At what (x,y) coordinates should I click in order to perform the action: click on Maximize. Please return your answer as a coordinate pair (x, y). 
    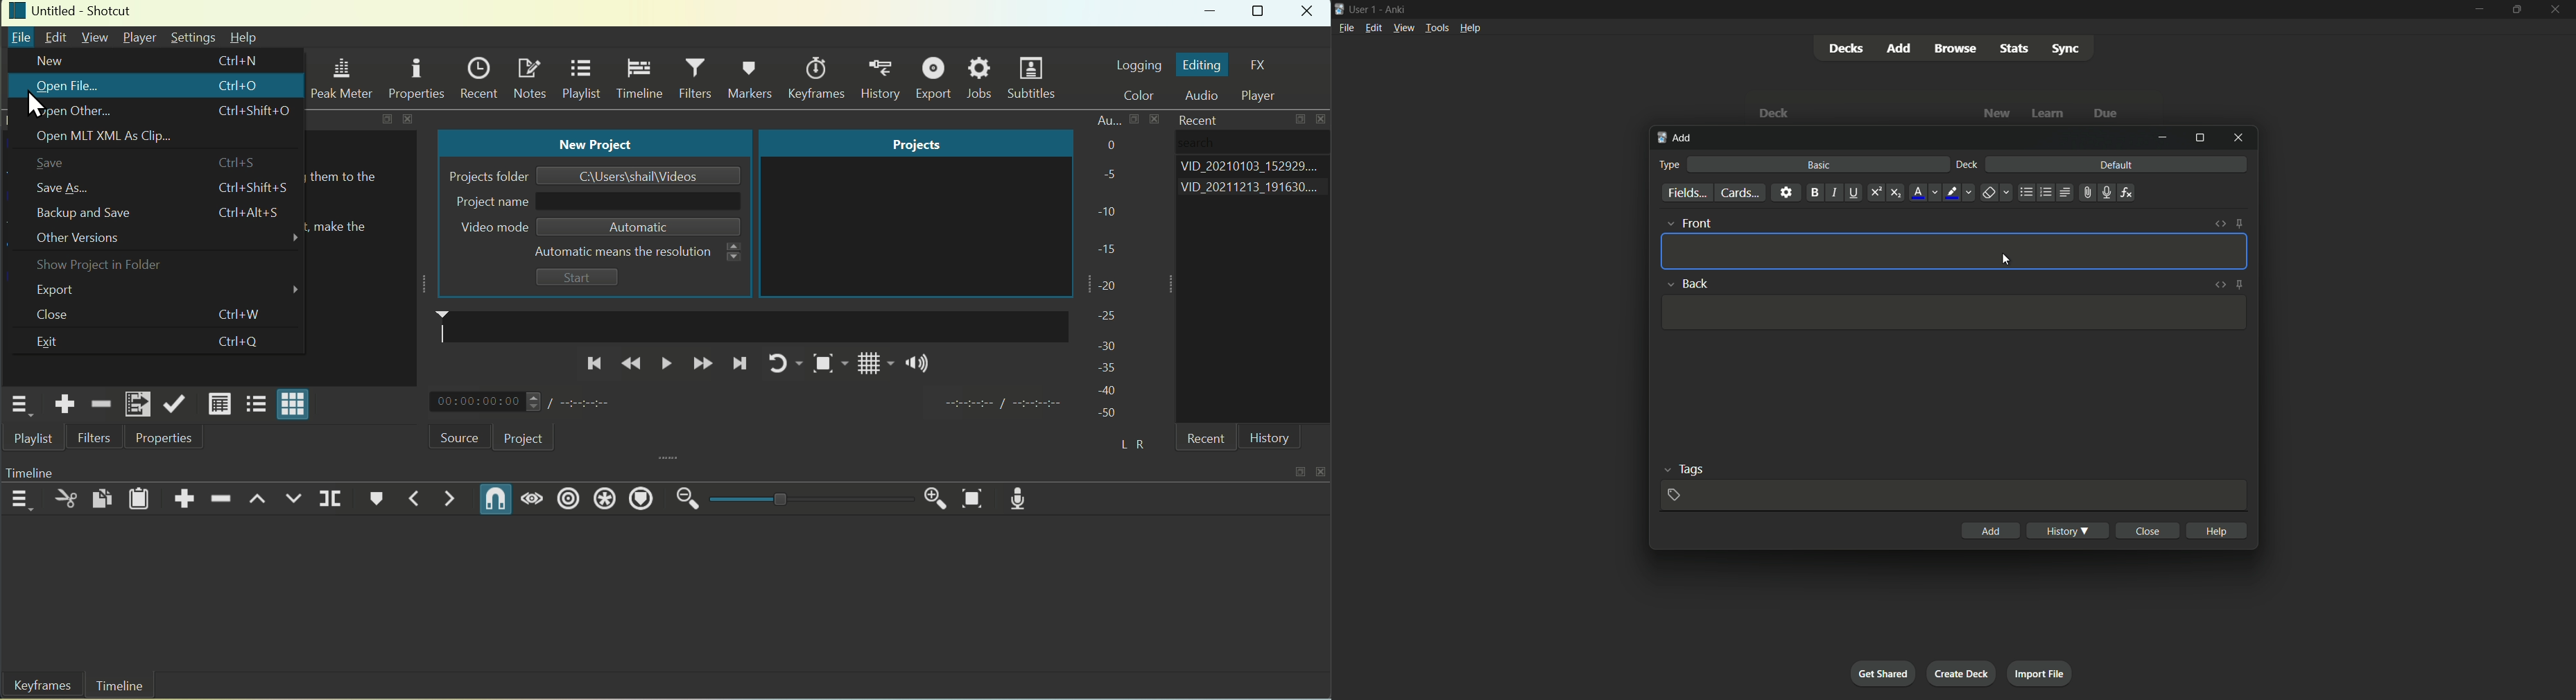
    Looking at the image, I should click on (1260, 13).